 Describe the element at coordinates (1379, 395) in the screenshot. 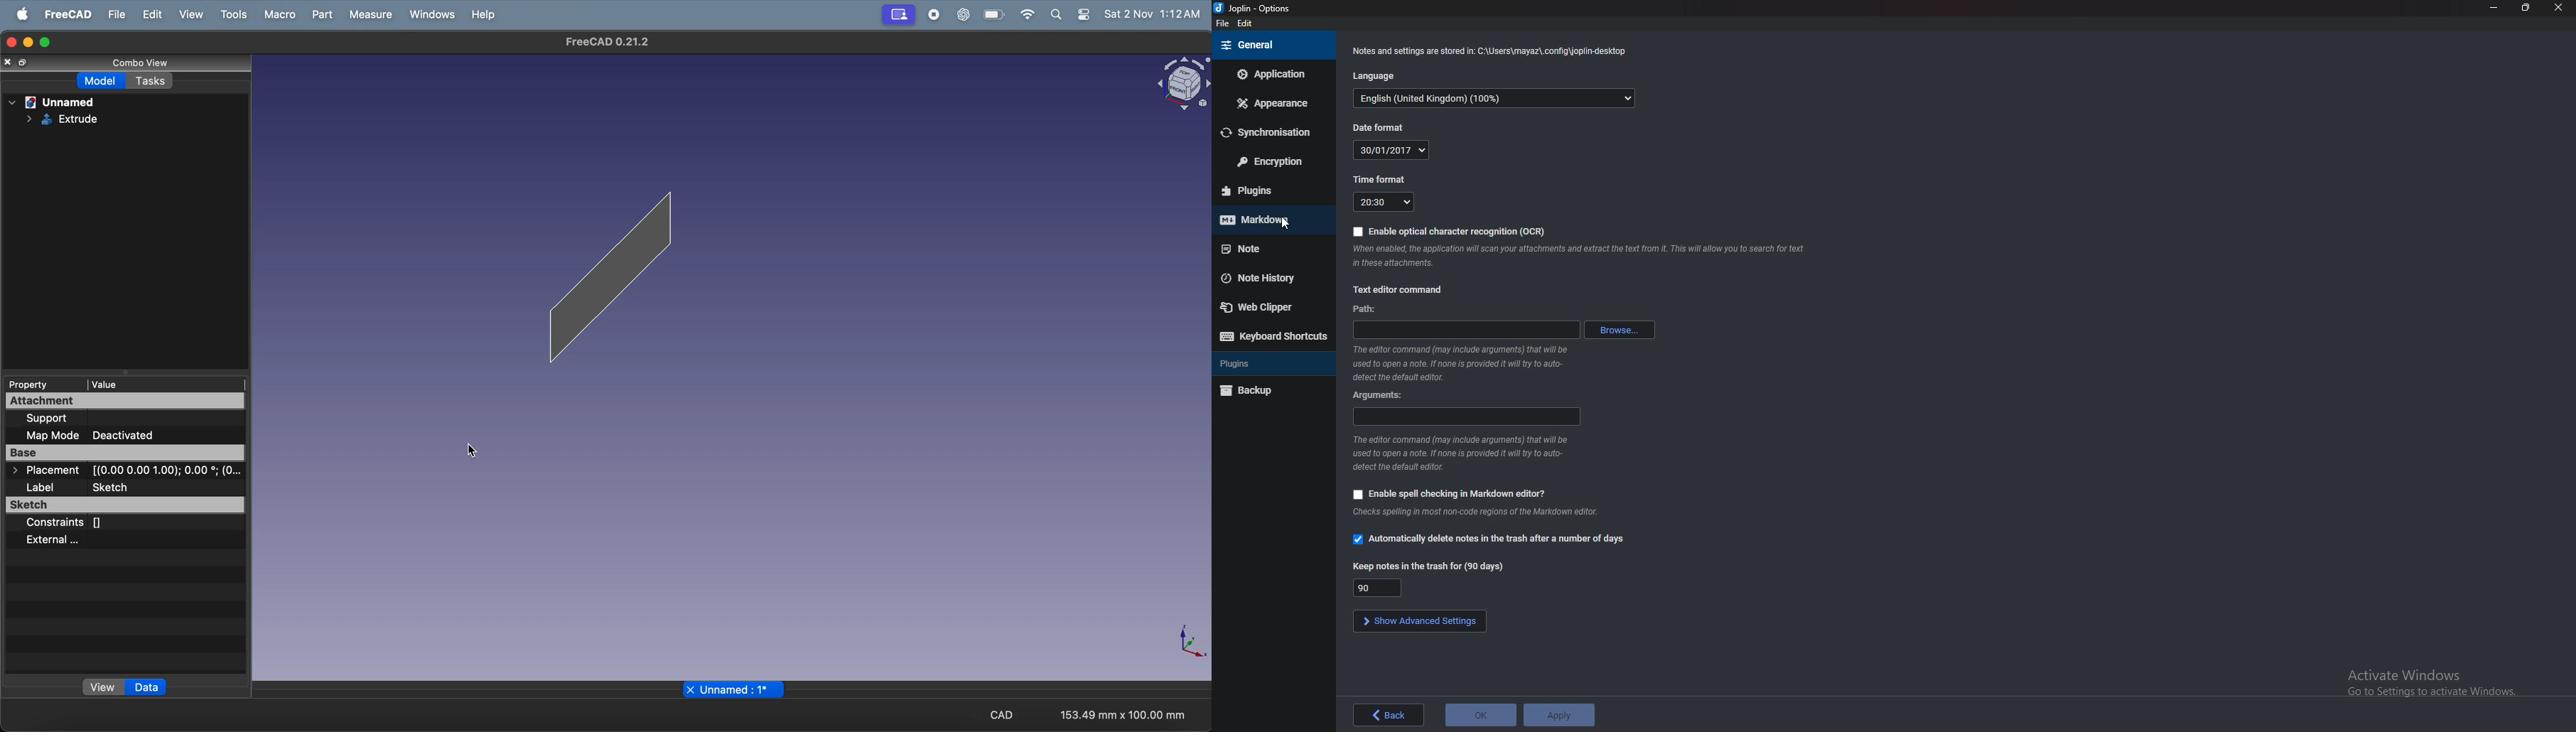

I see `arguments` at that location.